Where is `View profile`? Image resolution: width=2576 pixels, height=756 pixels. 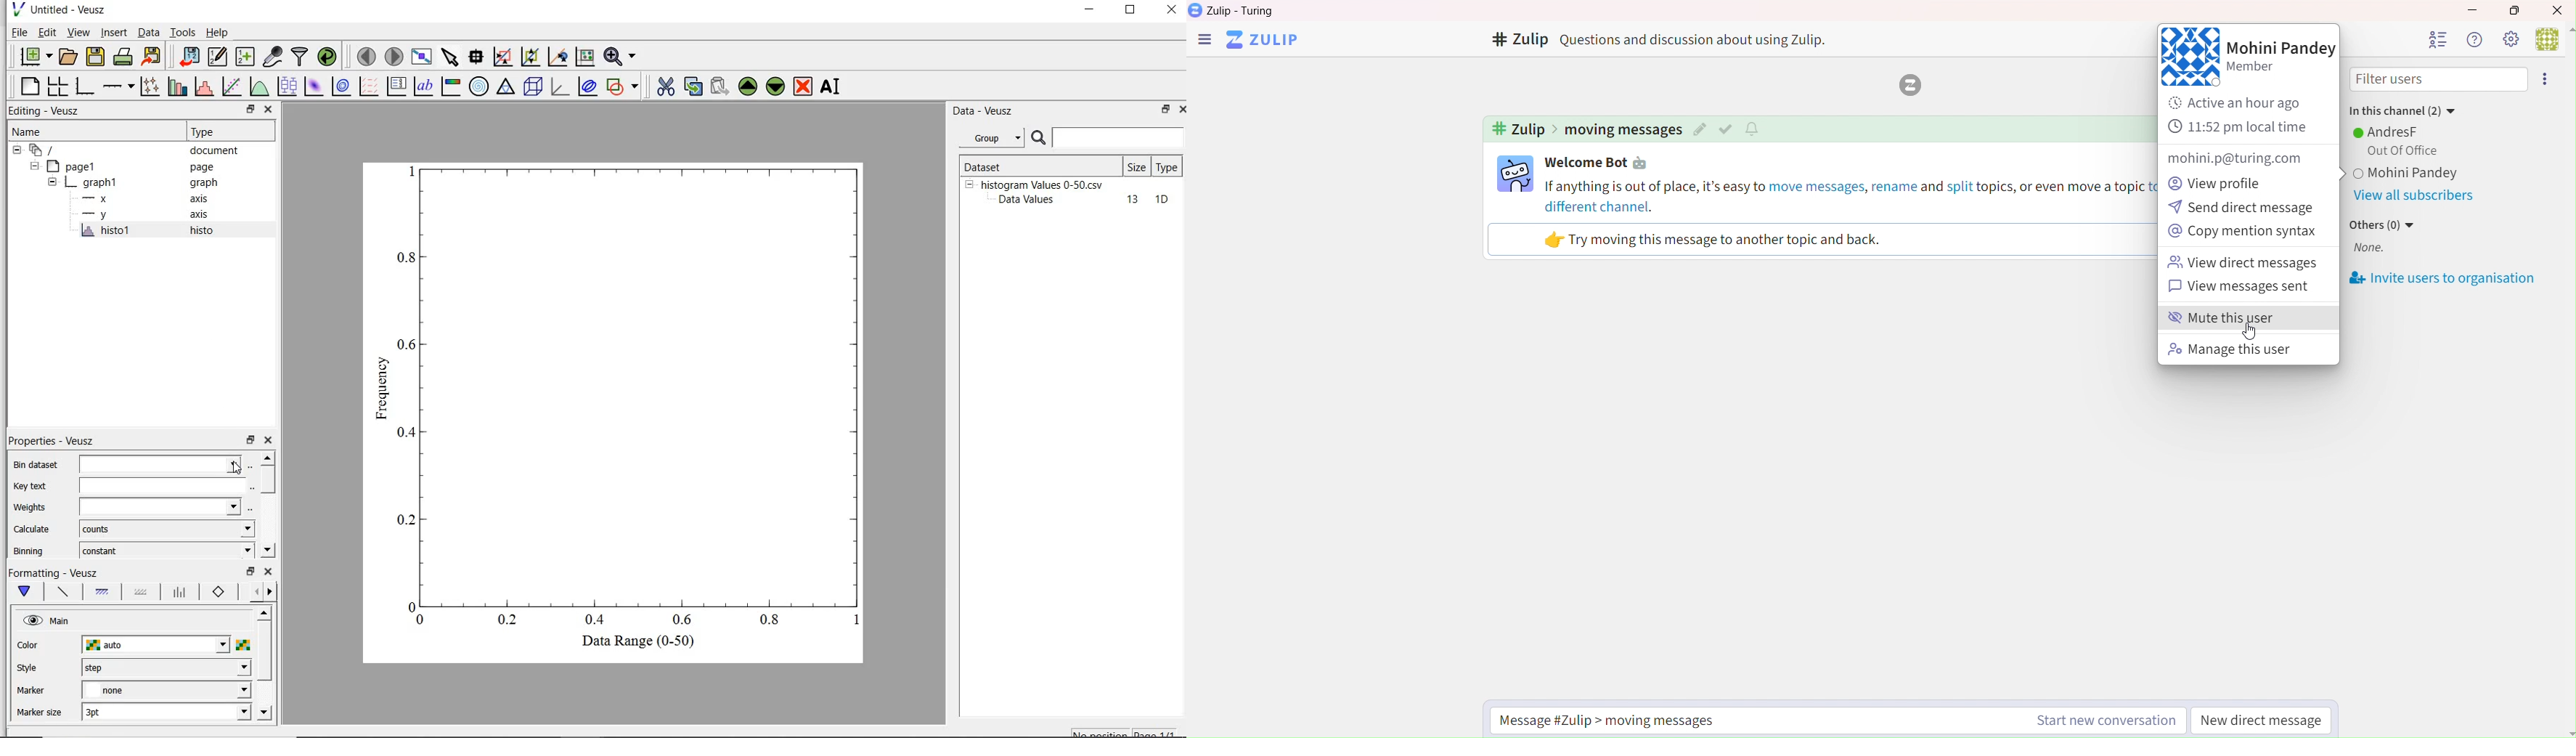
View profile is located at coordinates (2222, 182).